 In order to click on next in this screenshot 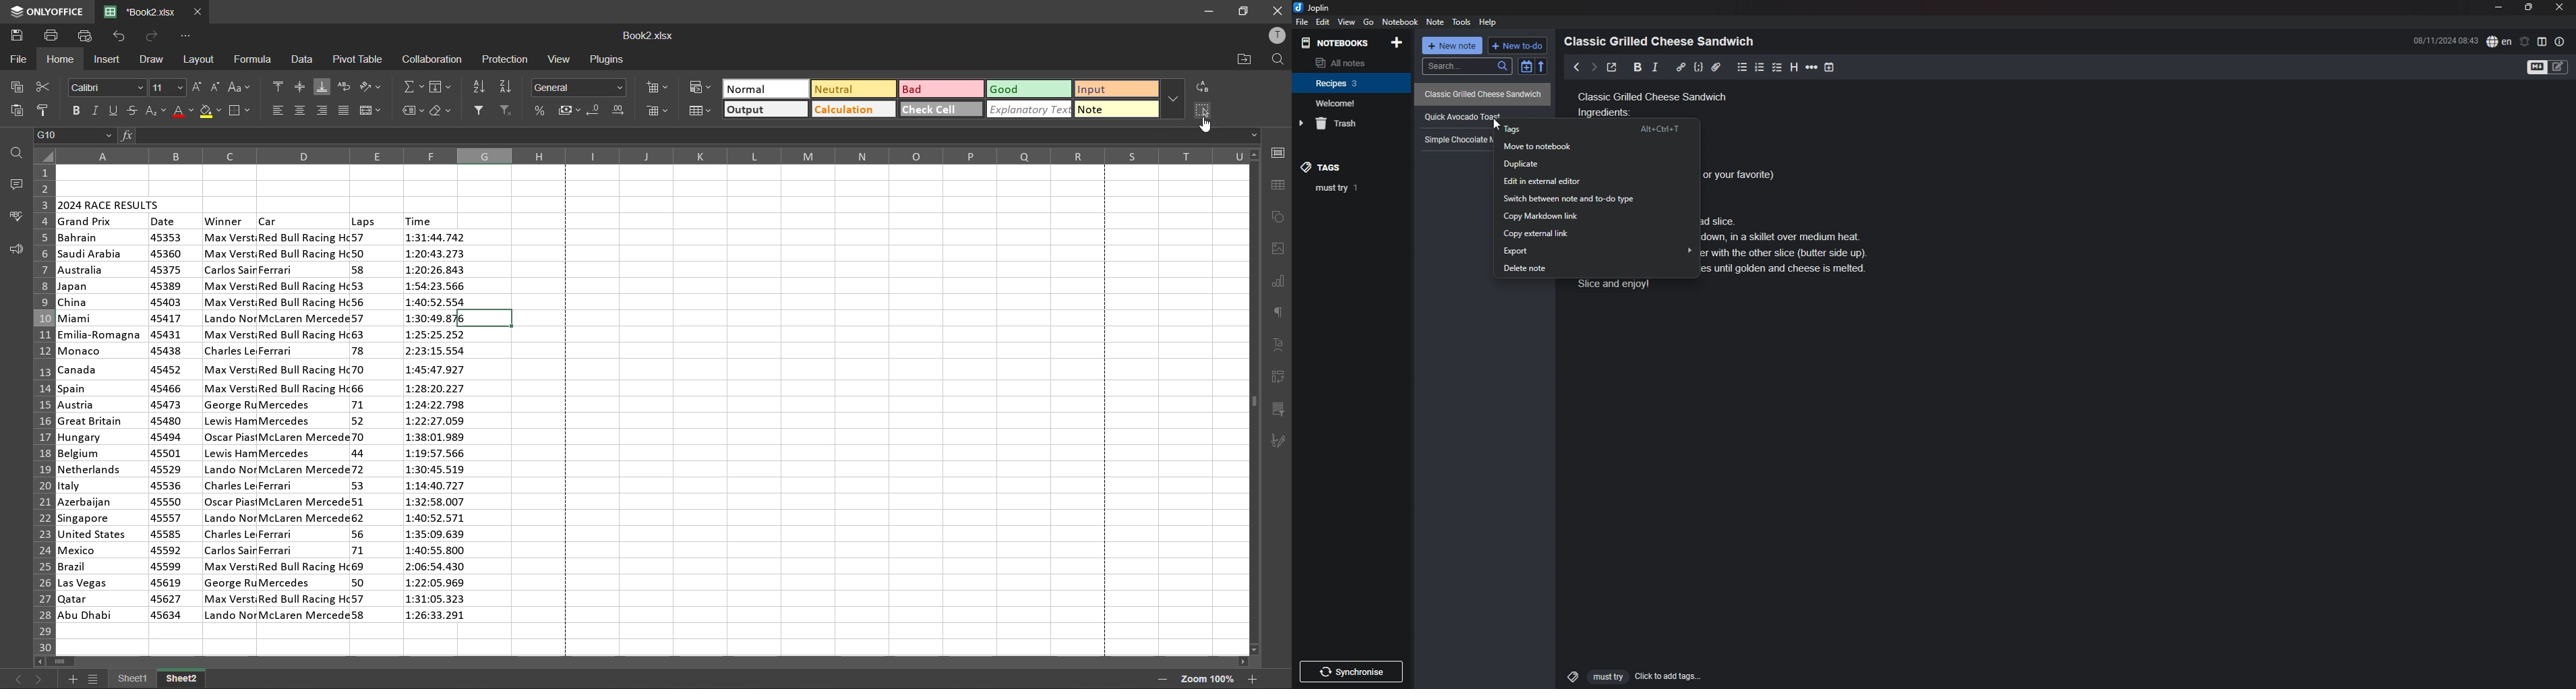, I will do `click(1593, 67)`.